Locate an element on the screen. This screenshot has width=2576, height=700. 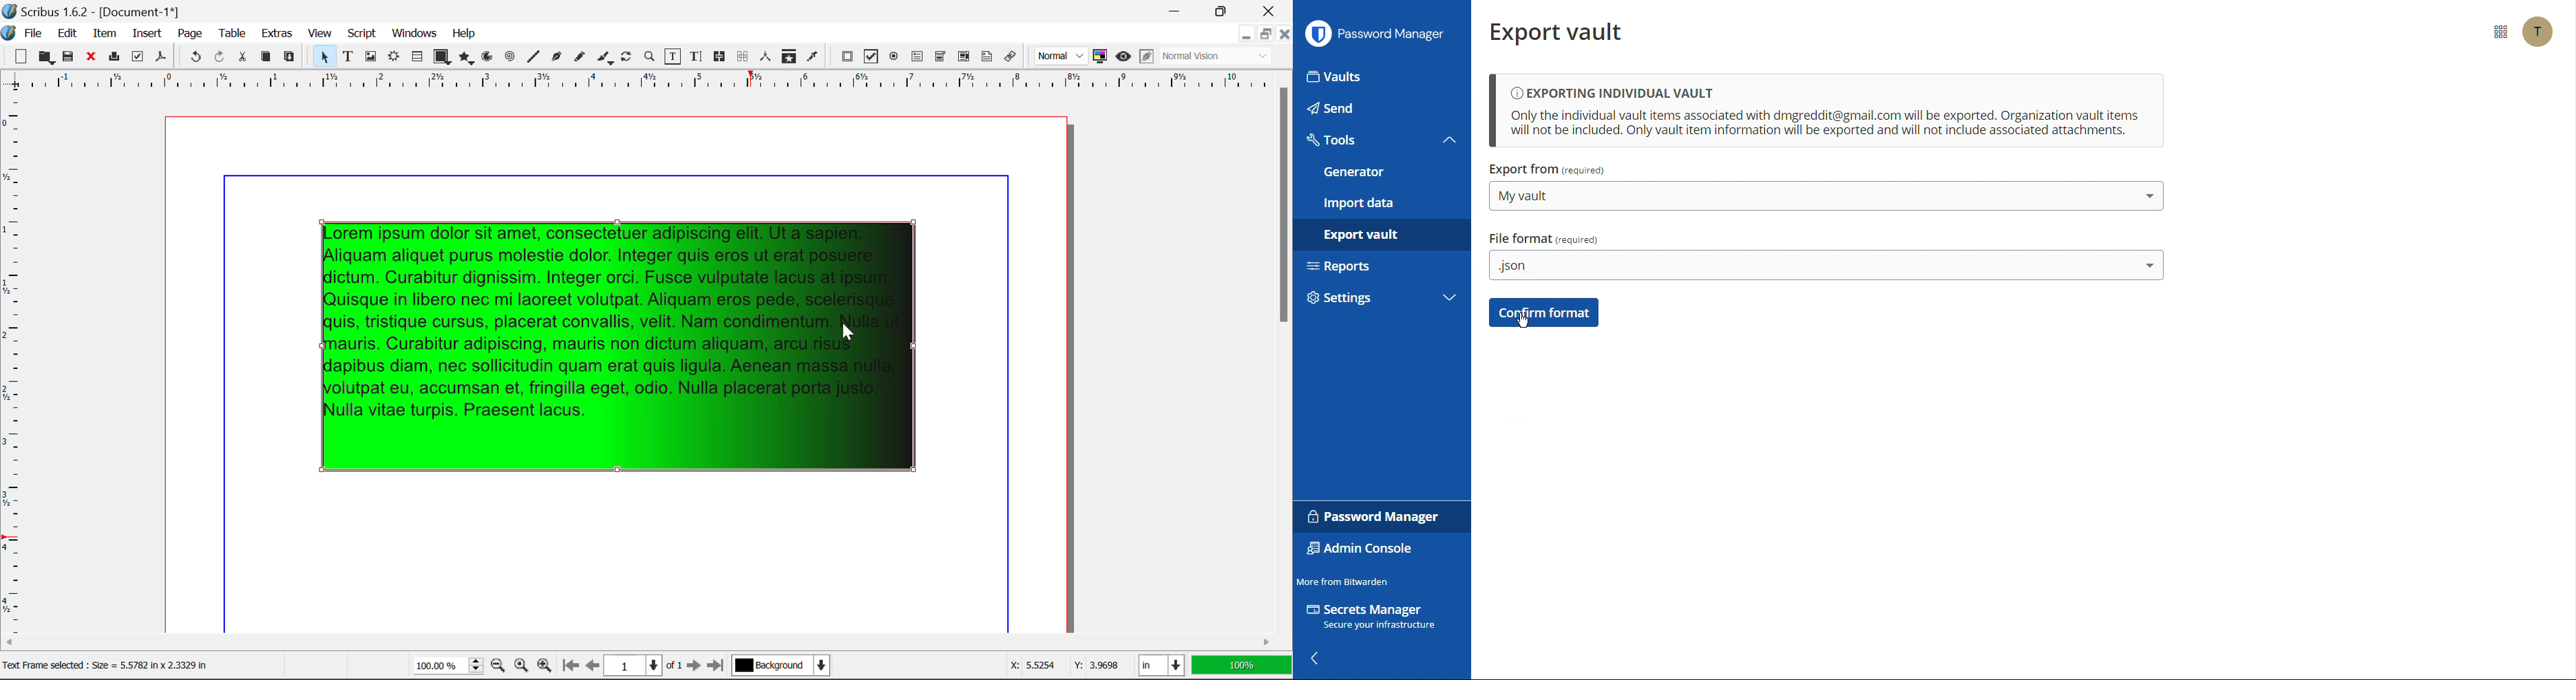
Restore Down is located at coordinates (1245, 34).